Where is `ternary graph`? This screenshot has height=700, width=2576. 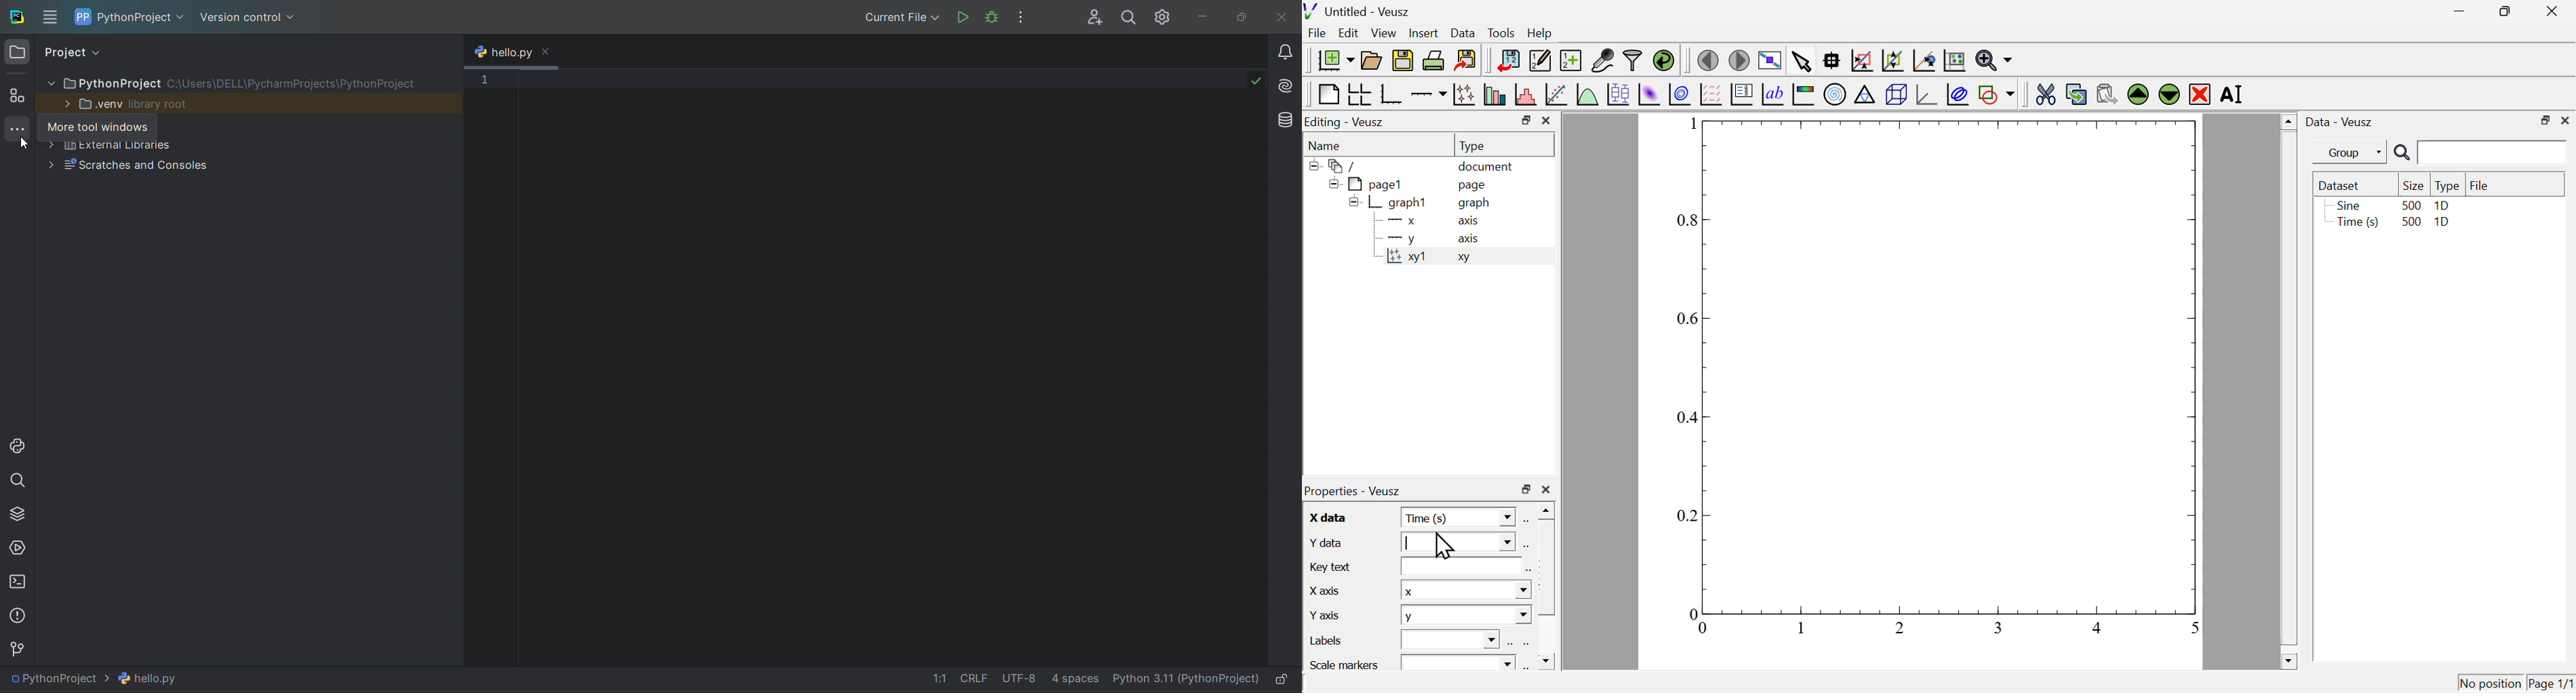 ternary graph is located at coordinates (1865, 96).